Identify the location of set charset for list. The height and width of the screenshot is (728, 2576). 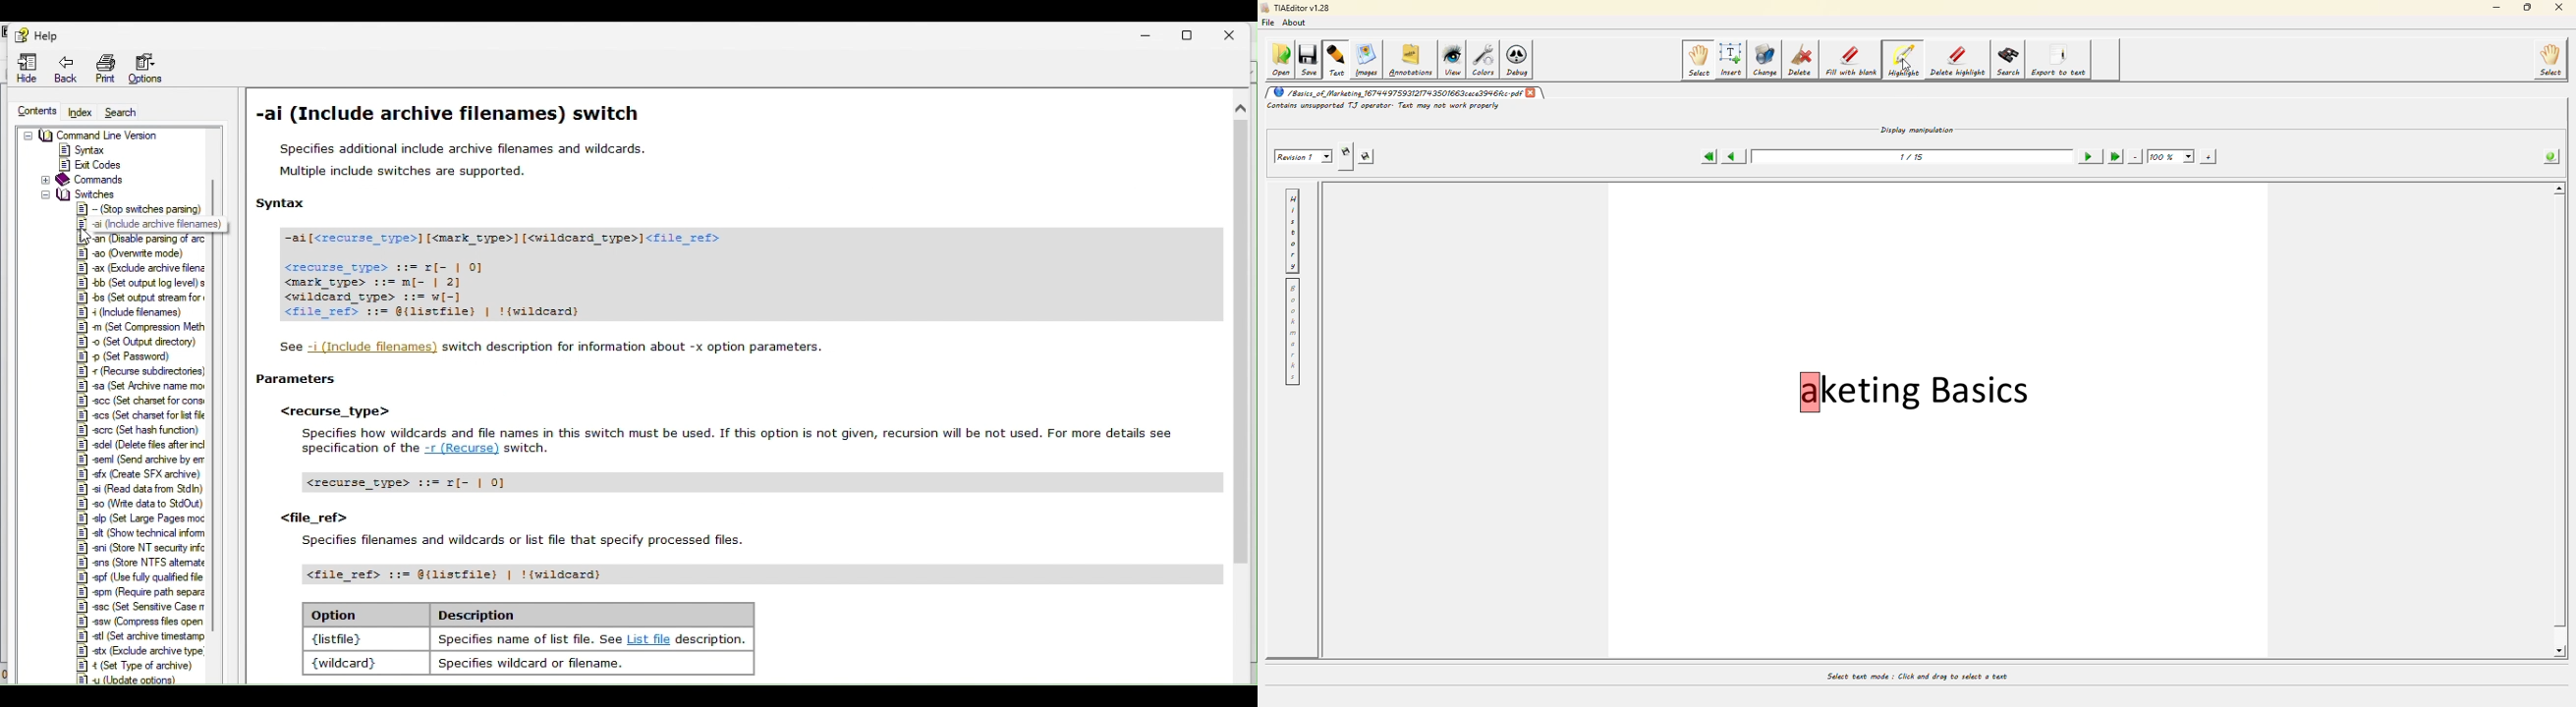
(141, 414).